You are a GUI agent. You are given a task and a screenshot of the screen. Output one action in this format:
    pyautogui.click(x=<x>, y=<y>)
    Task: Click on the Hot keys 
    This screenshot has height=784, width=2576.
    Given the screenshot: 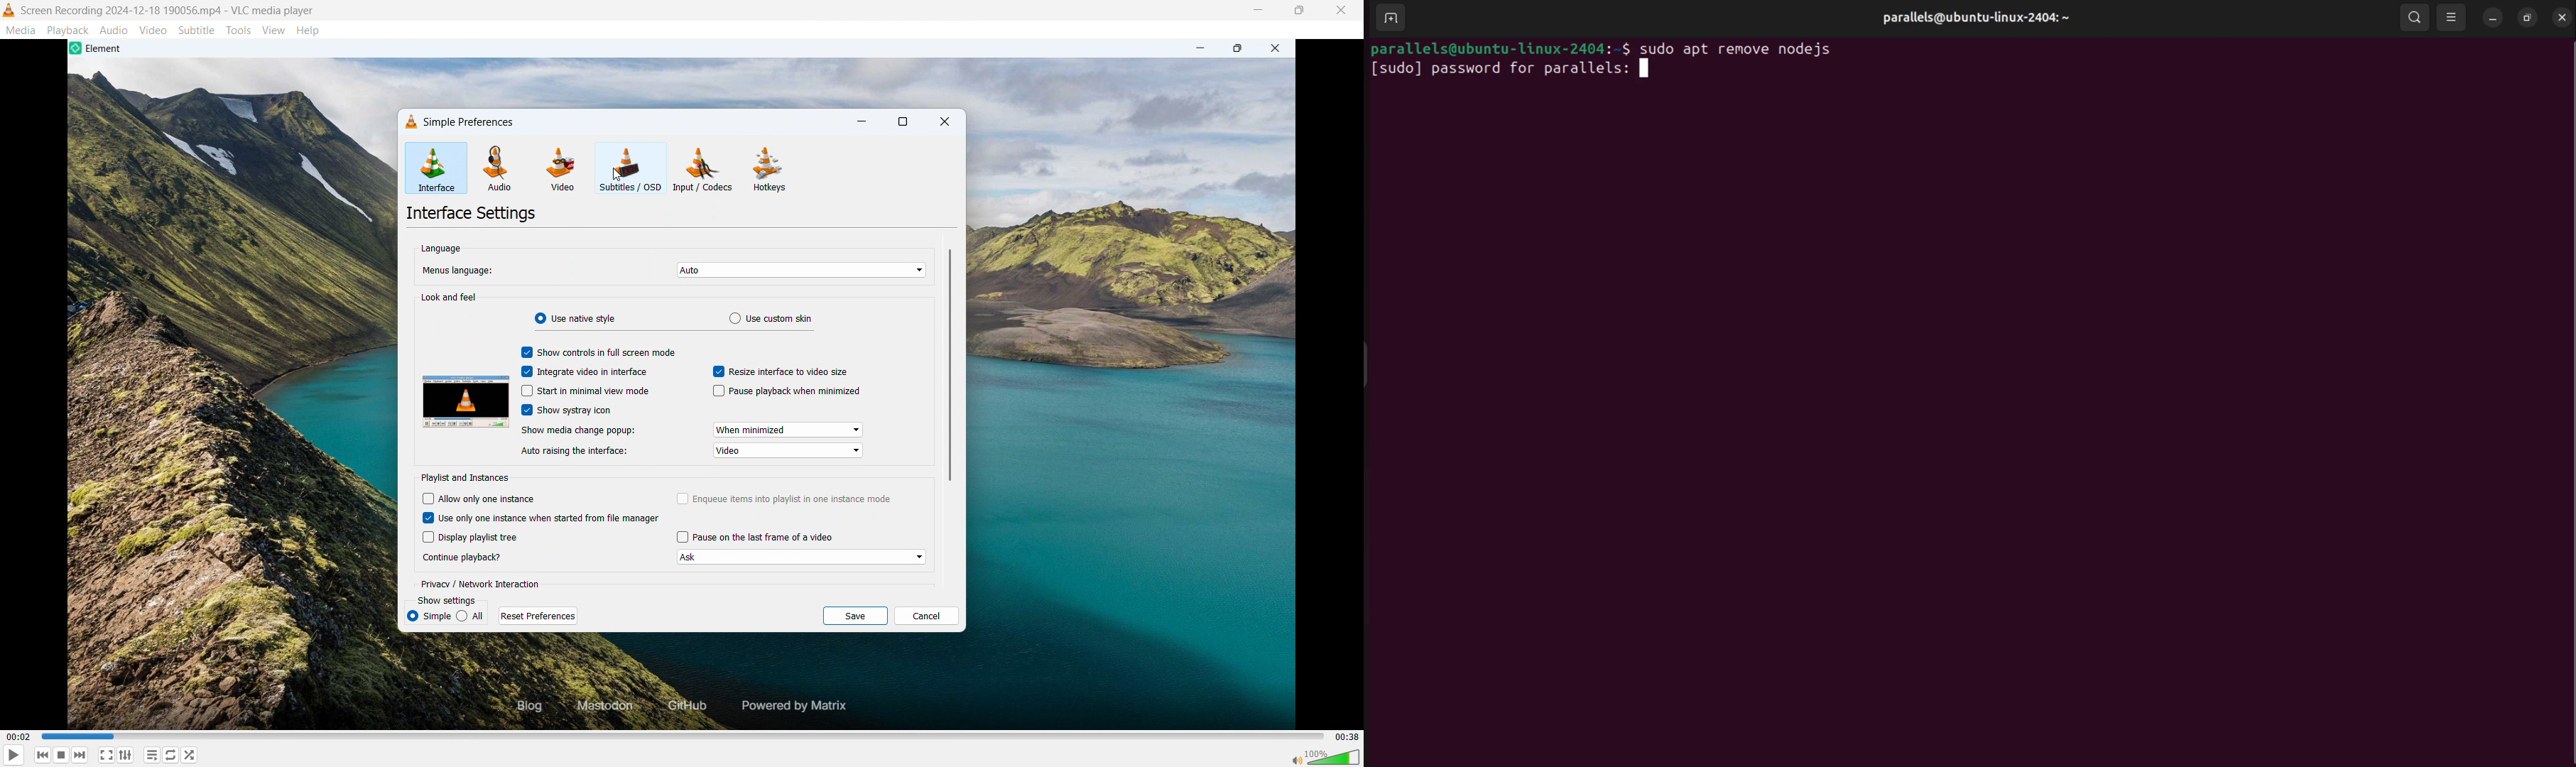 What is the action you would take?
    pyautogui.click(x=769, y=170)
    